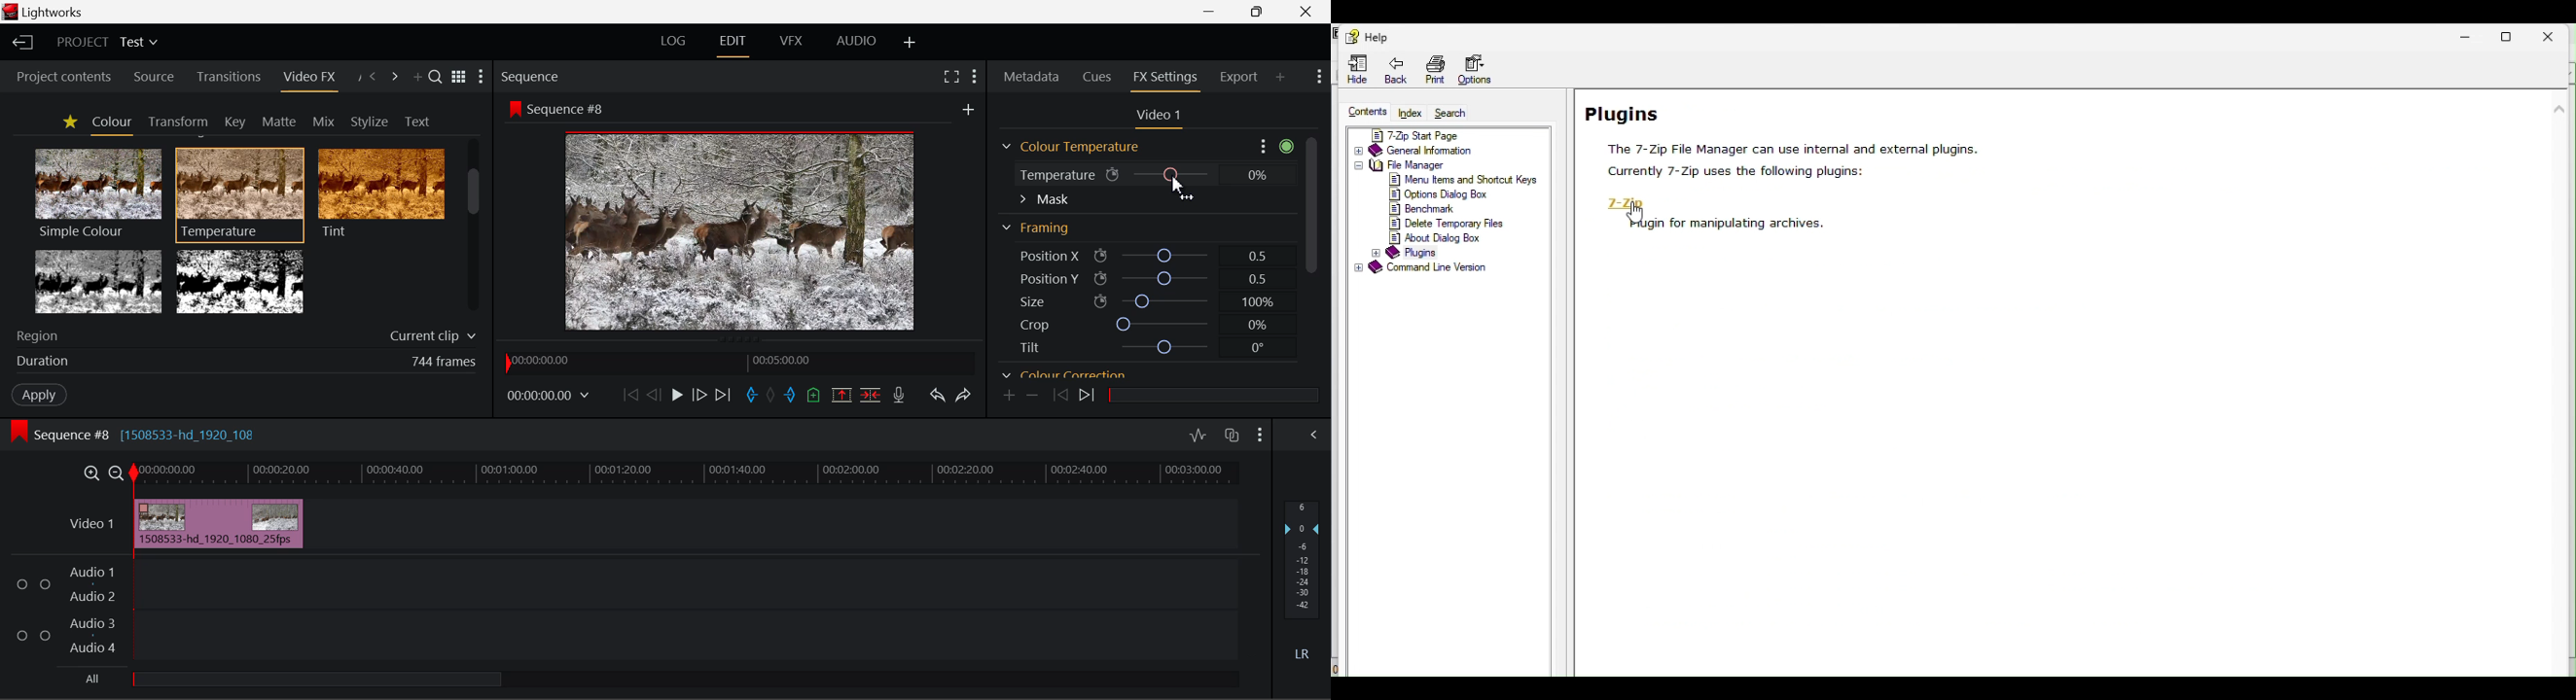 The height and width of the screenshot is (700, 2576). I want to click on Add Panel, so click(416, 76).